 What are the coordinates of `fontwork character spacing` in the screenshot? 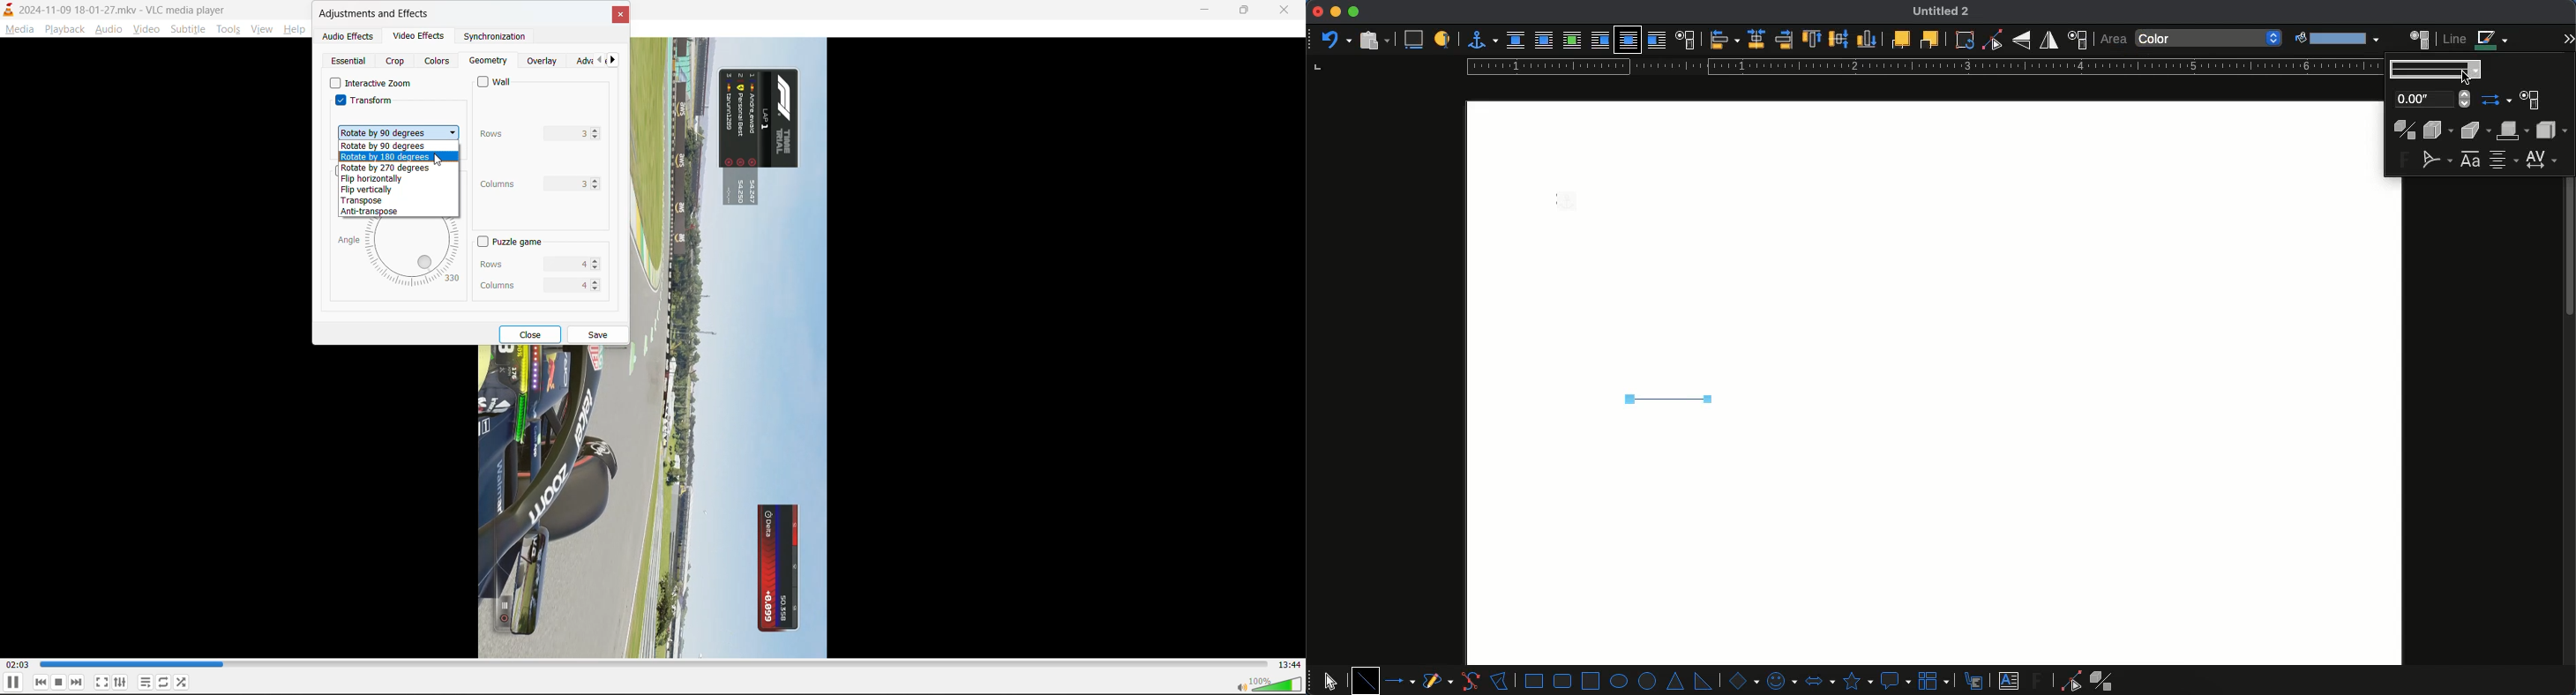 It's located at (2540, 159).